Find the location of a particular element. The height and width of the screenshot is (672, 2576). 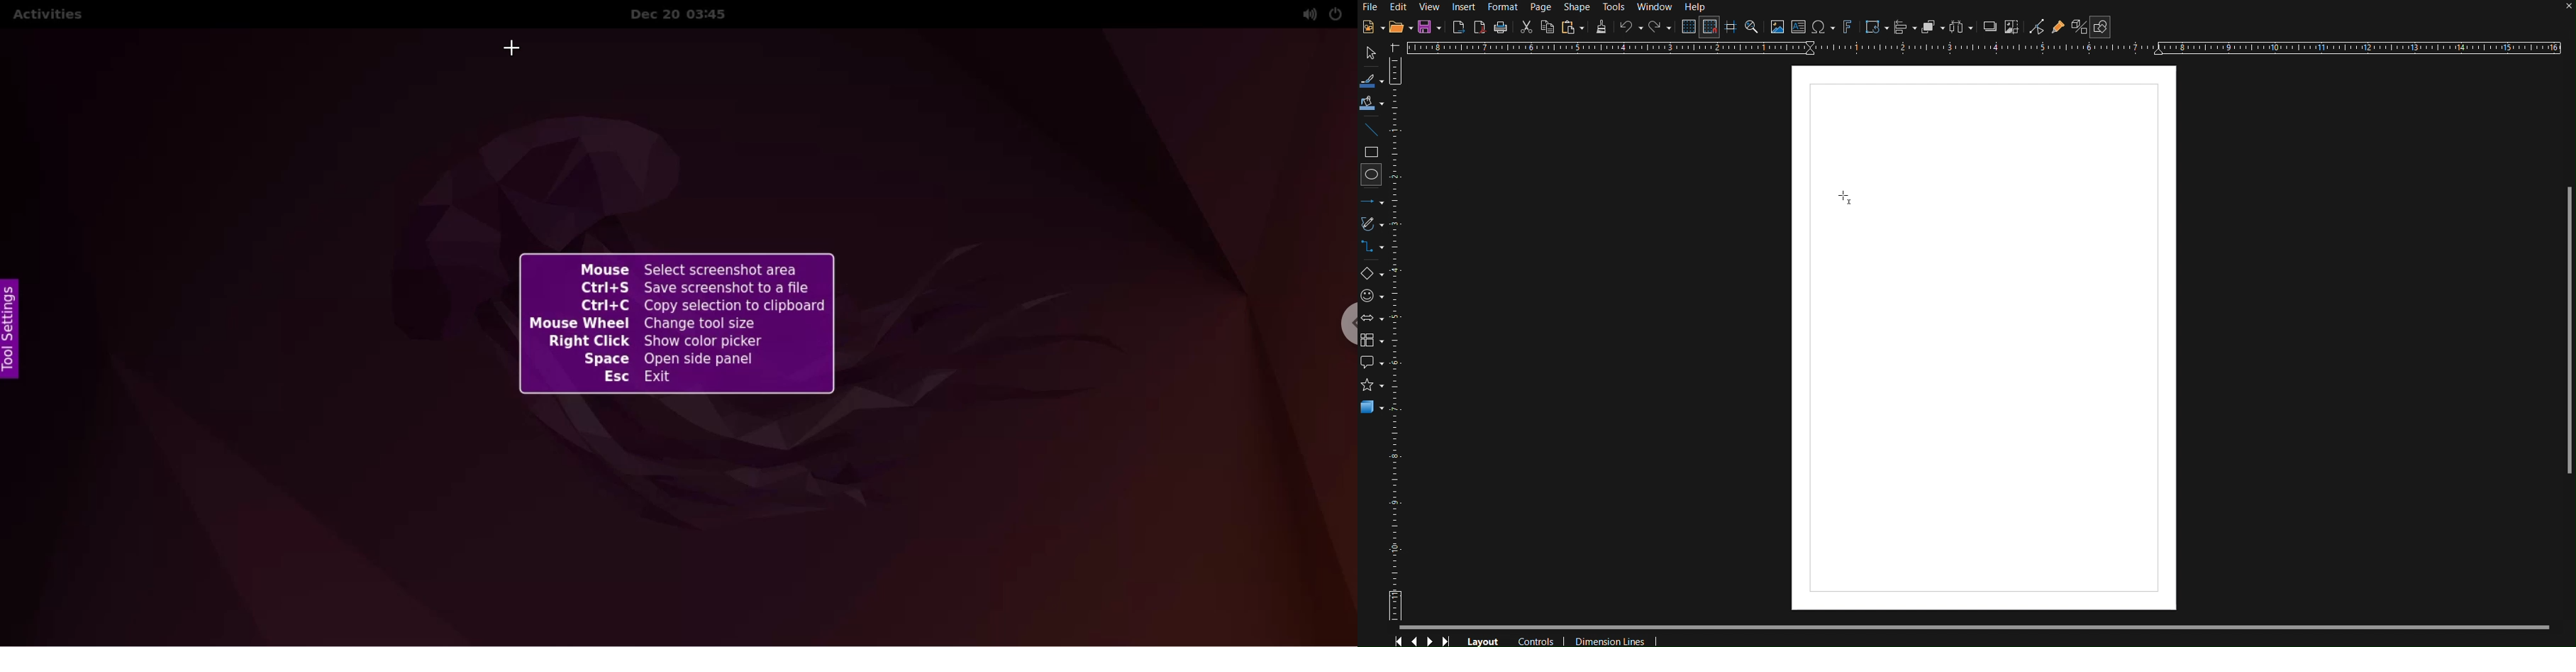

Help is located at coordinates (1698, 8).